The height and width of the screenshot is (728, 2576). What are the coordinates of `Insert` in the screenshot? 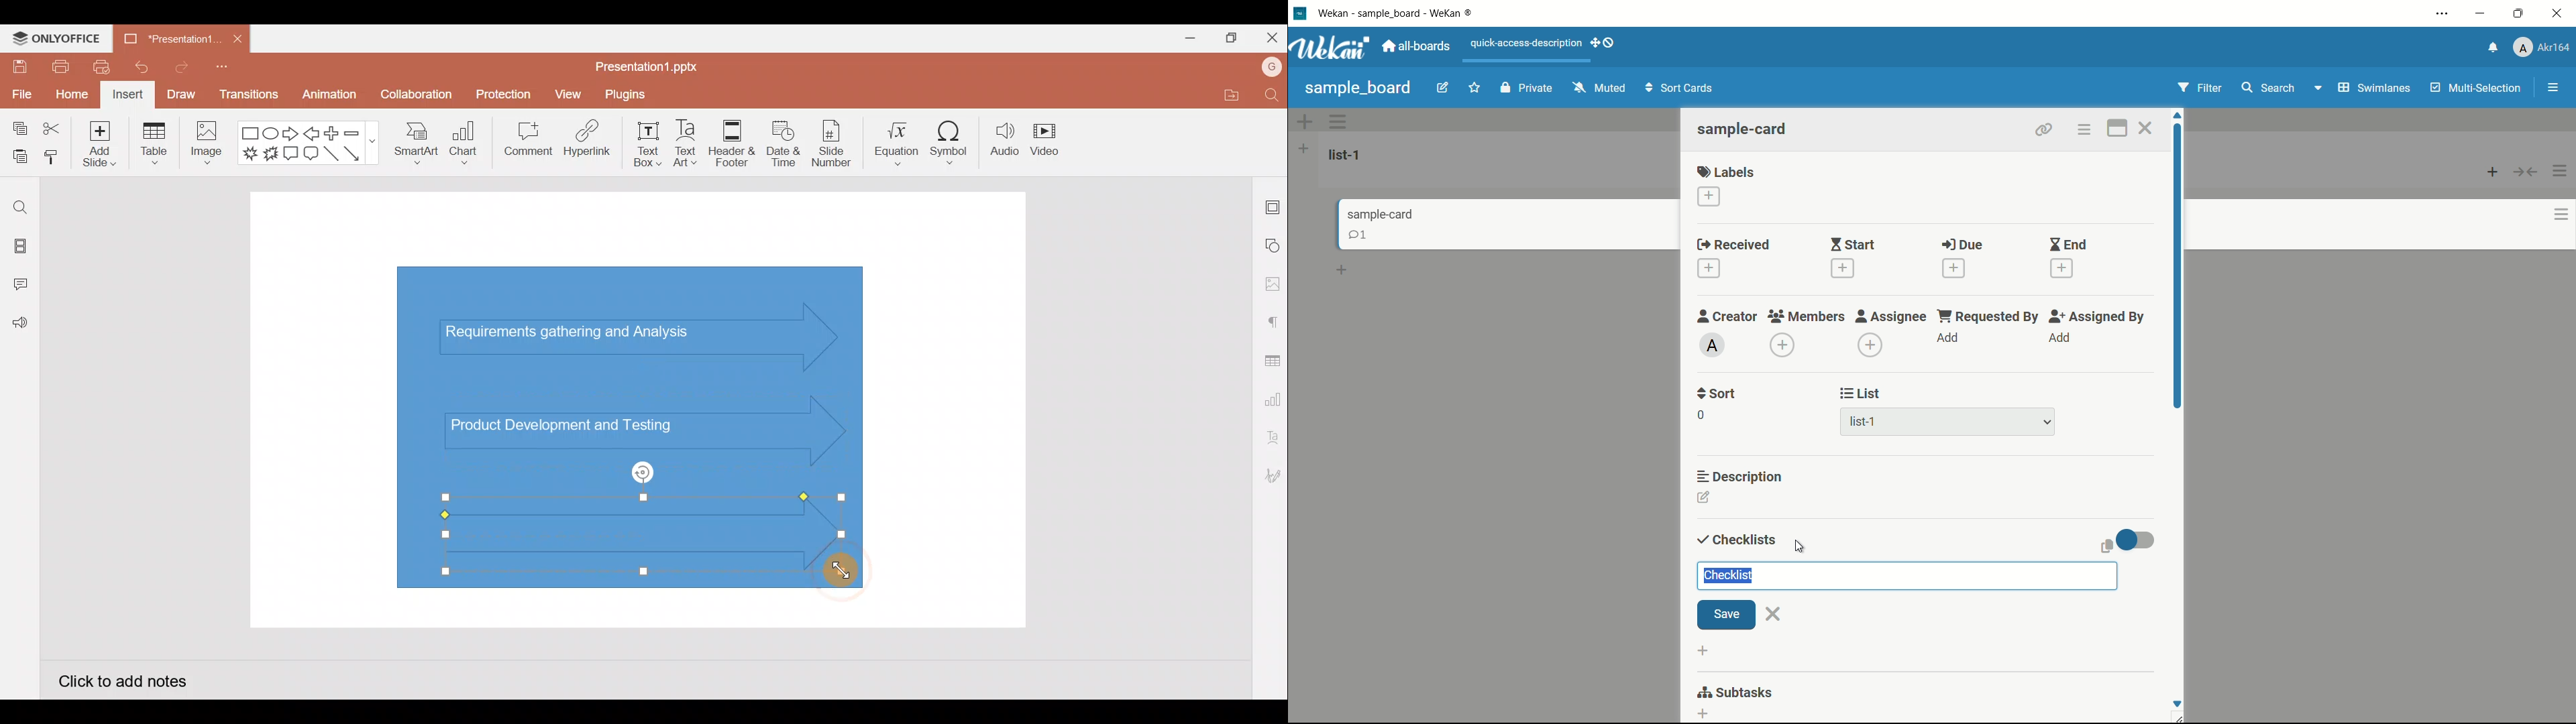 It's located at (128, 95).